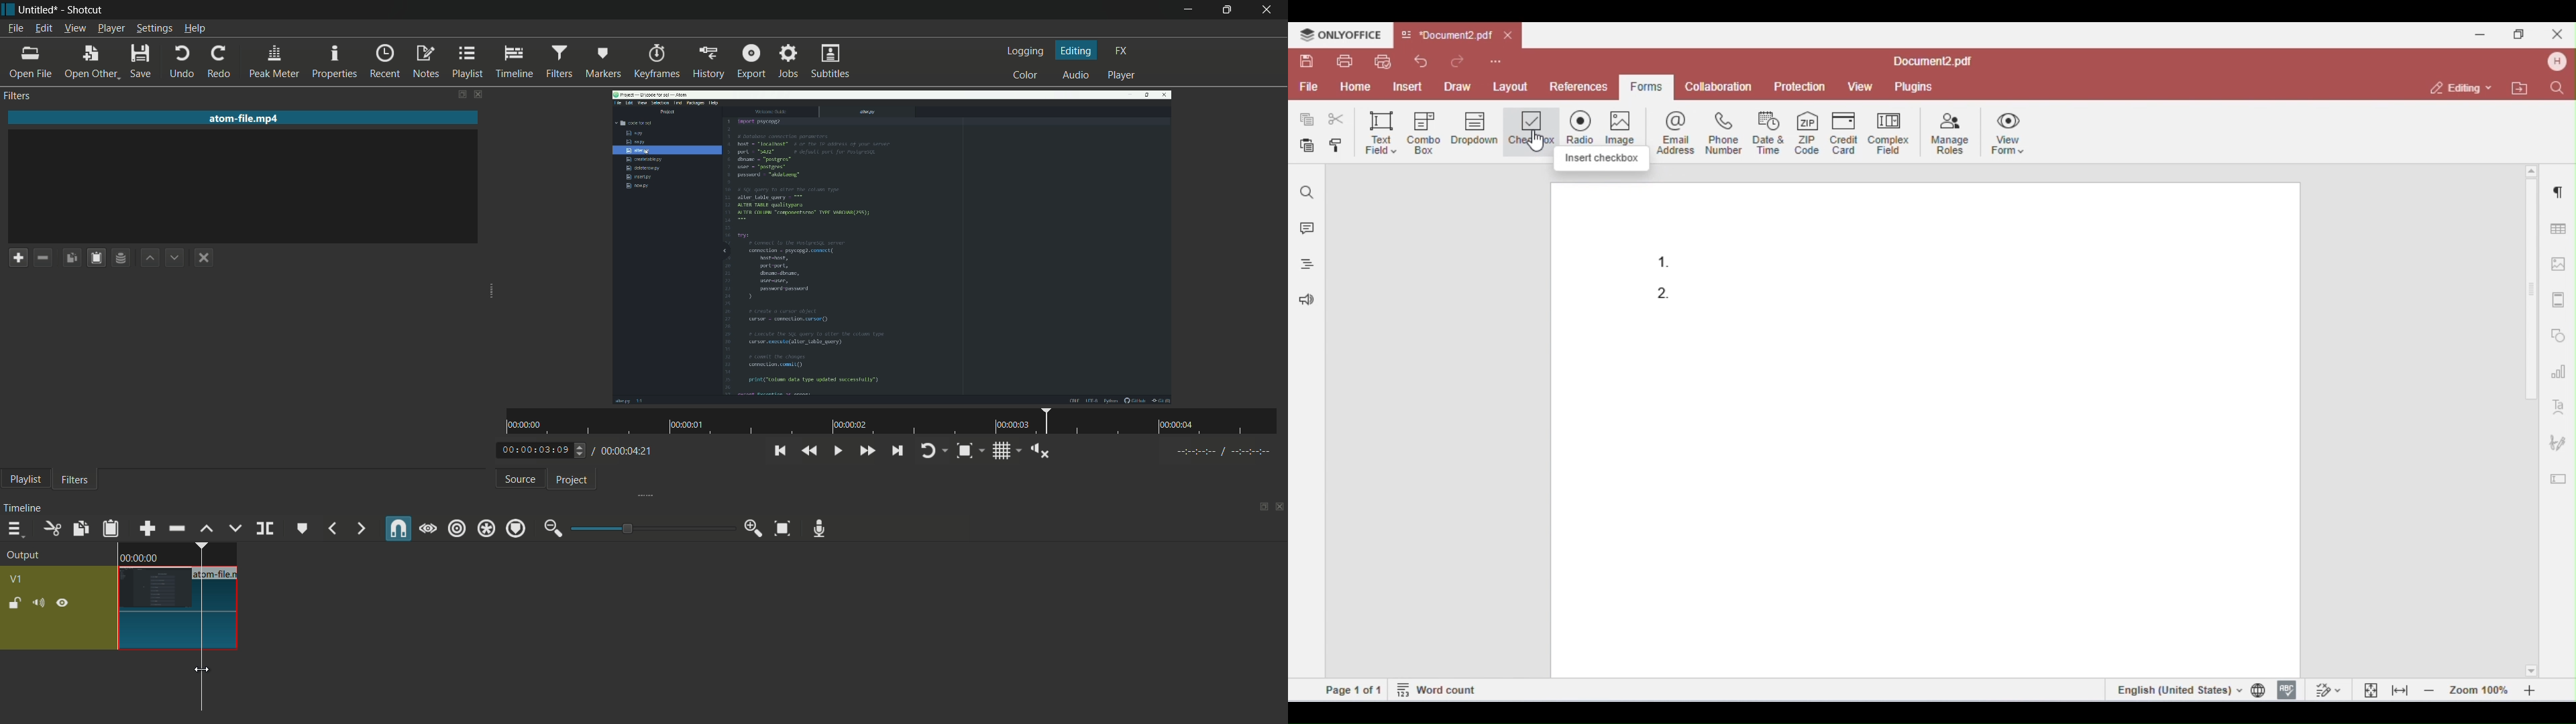  What do you see at coordinates (927, 451) in the screenshot?
I see `toggle player looping` at bounding box center [927, 451].